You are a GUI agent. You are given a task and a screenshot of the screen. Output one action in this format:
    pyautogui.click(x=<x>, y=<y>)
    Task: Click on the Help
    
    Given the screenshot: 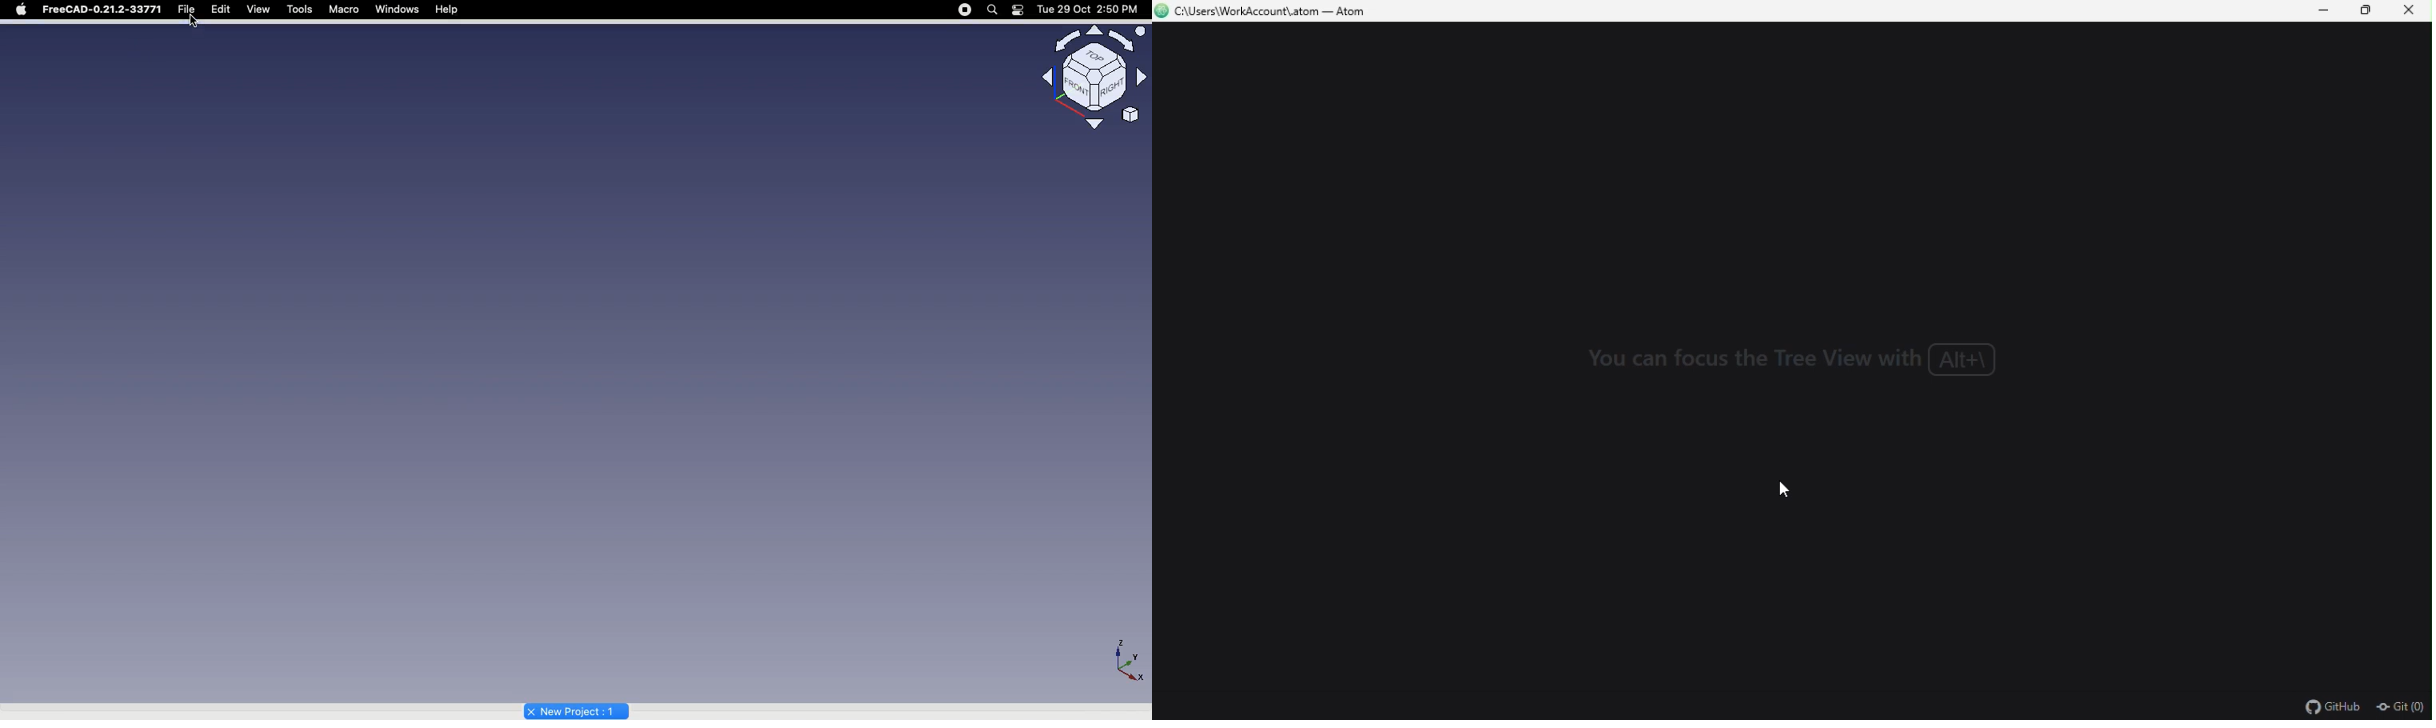 What is the action you would take?
    pyautogui.click(x=449, y=10)
    